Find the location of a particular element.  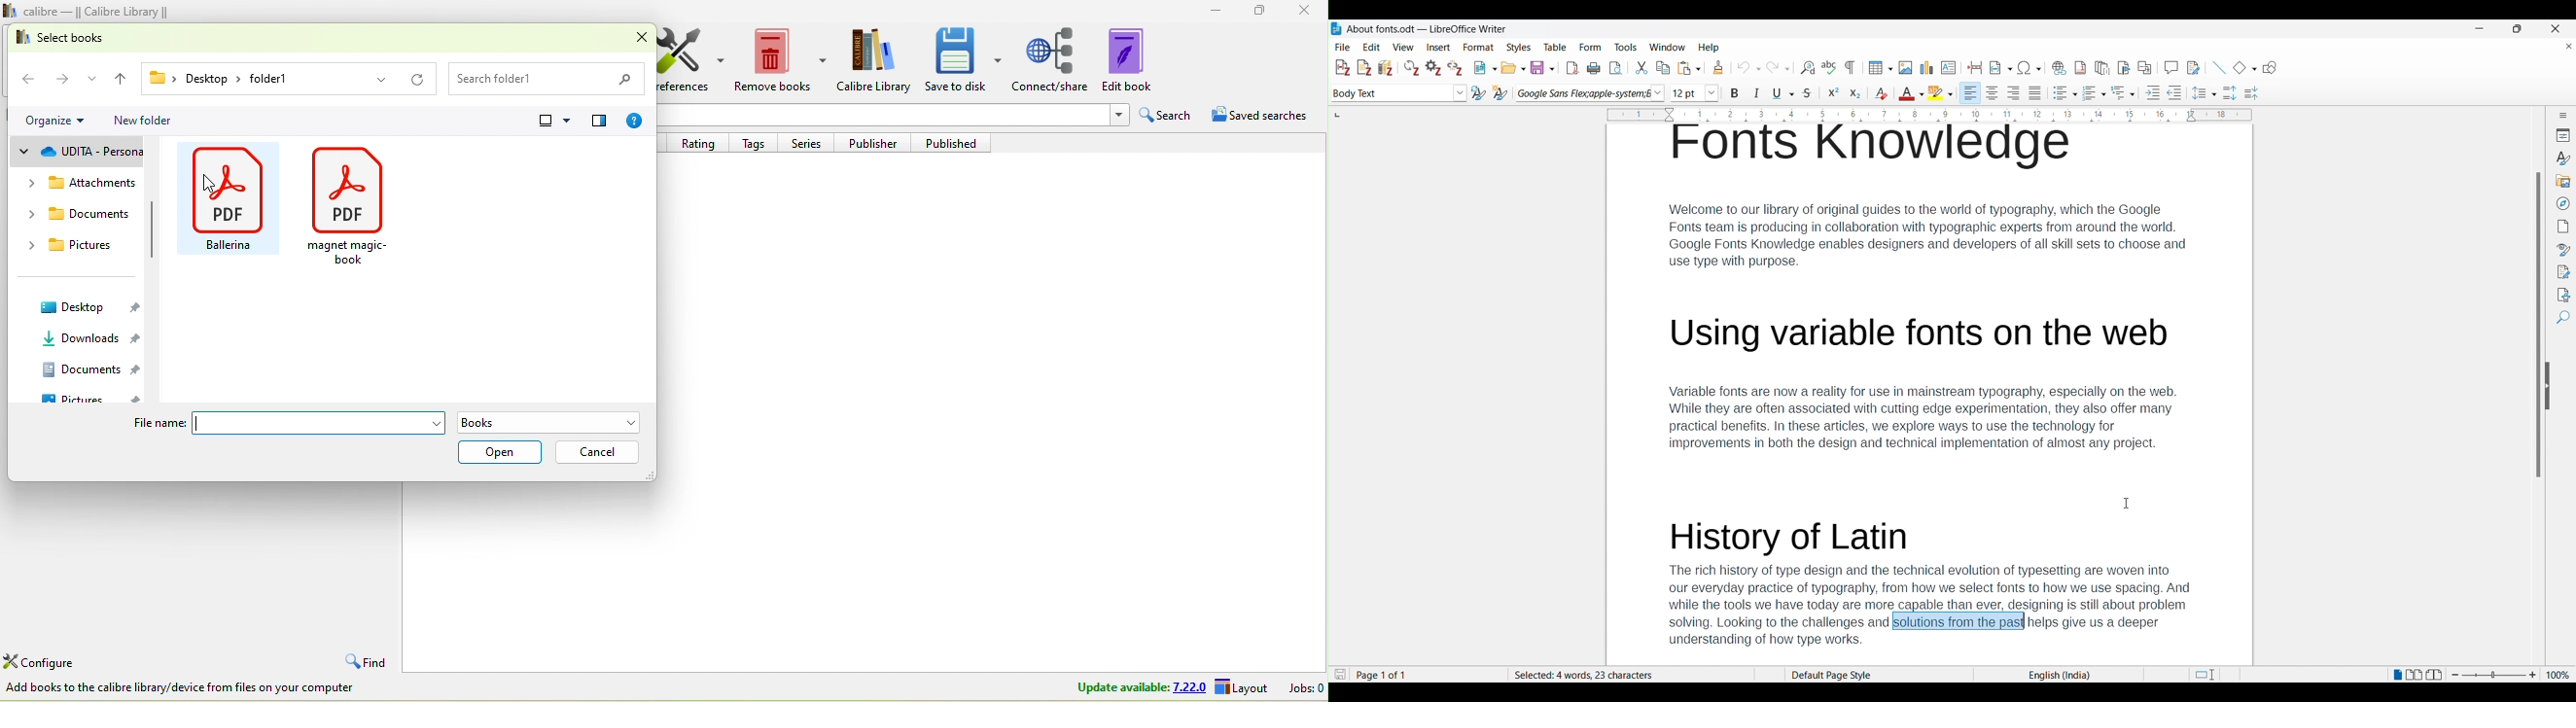

view is located at coordinates (562, 121).